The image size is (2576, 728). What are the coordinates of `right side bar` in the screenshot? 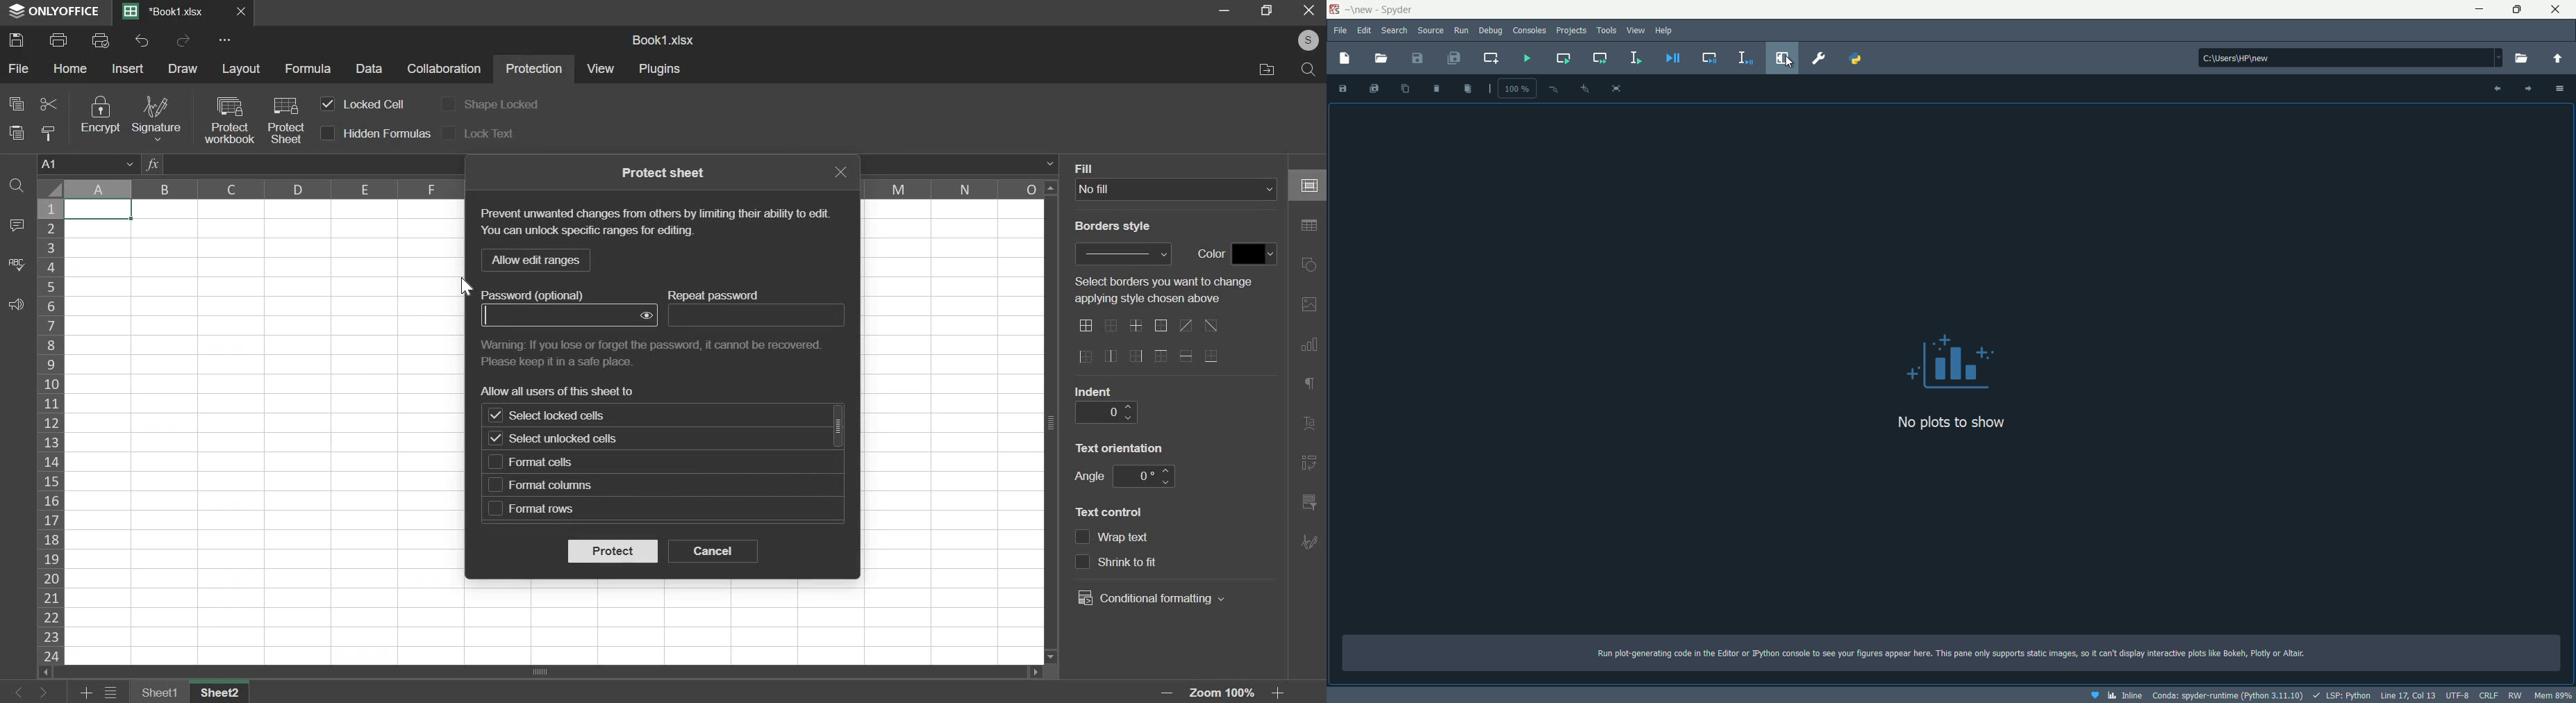 It's located at (1313, 185).